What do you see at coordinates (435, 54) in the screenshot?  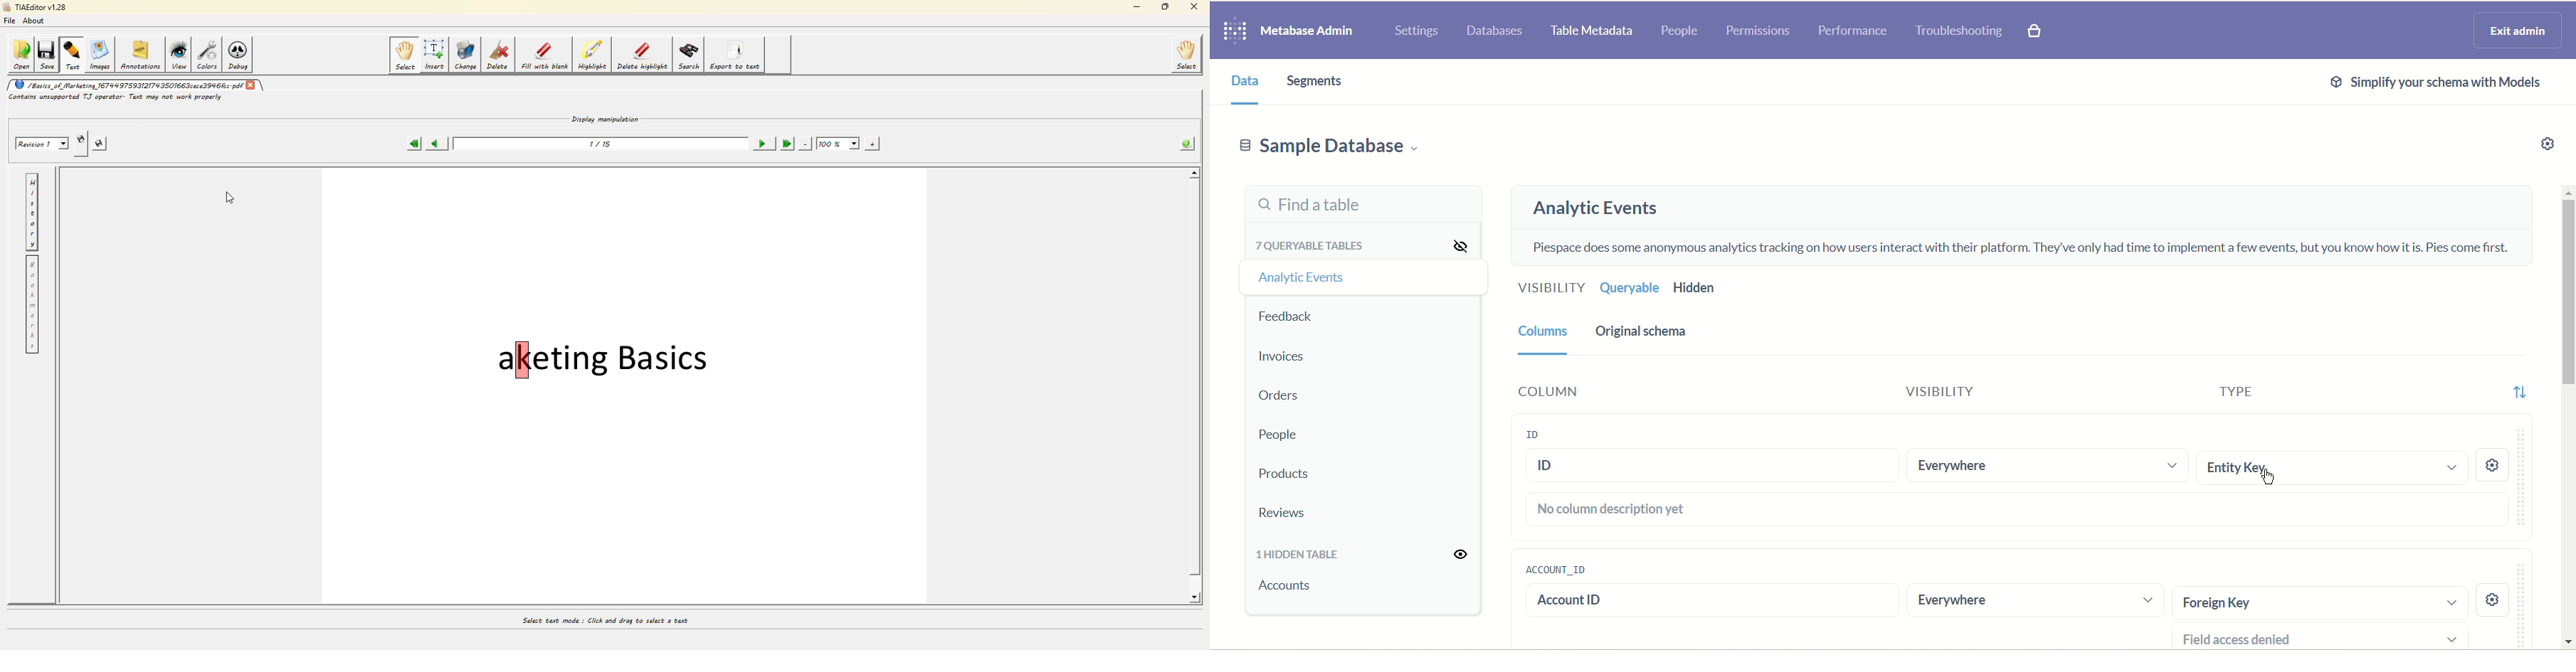 I see `insert` at bounding box center [435, 54].